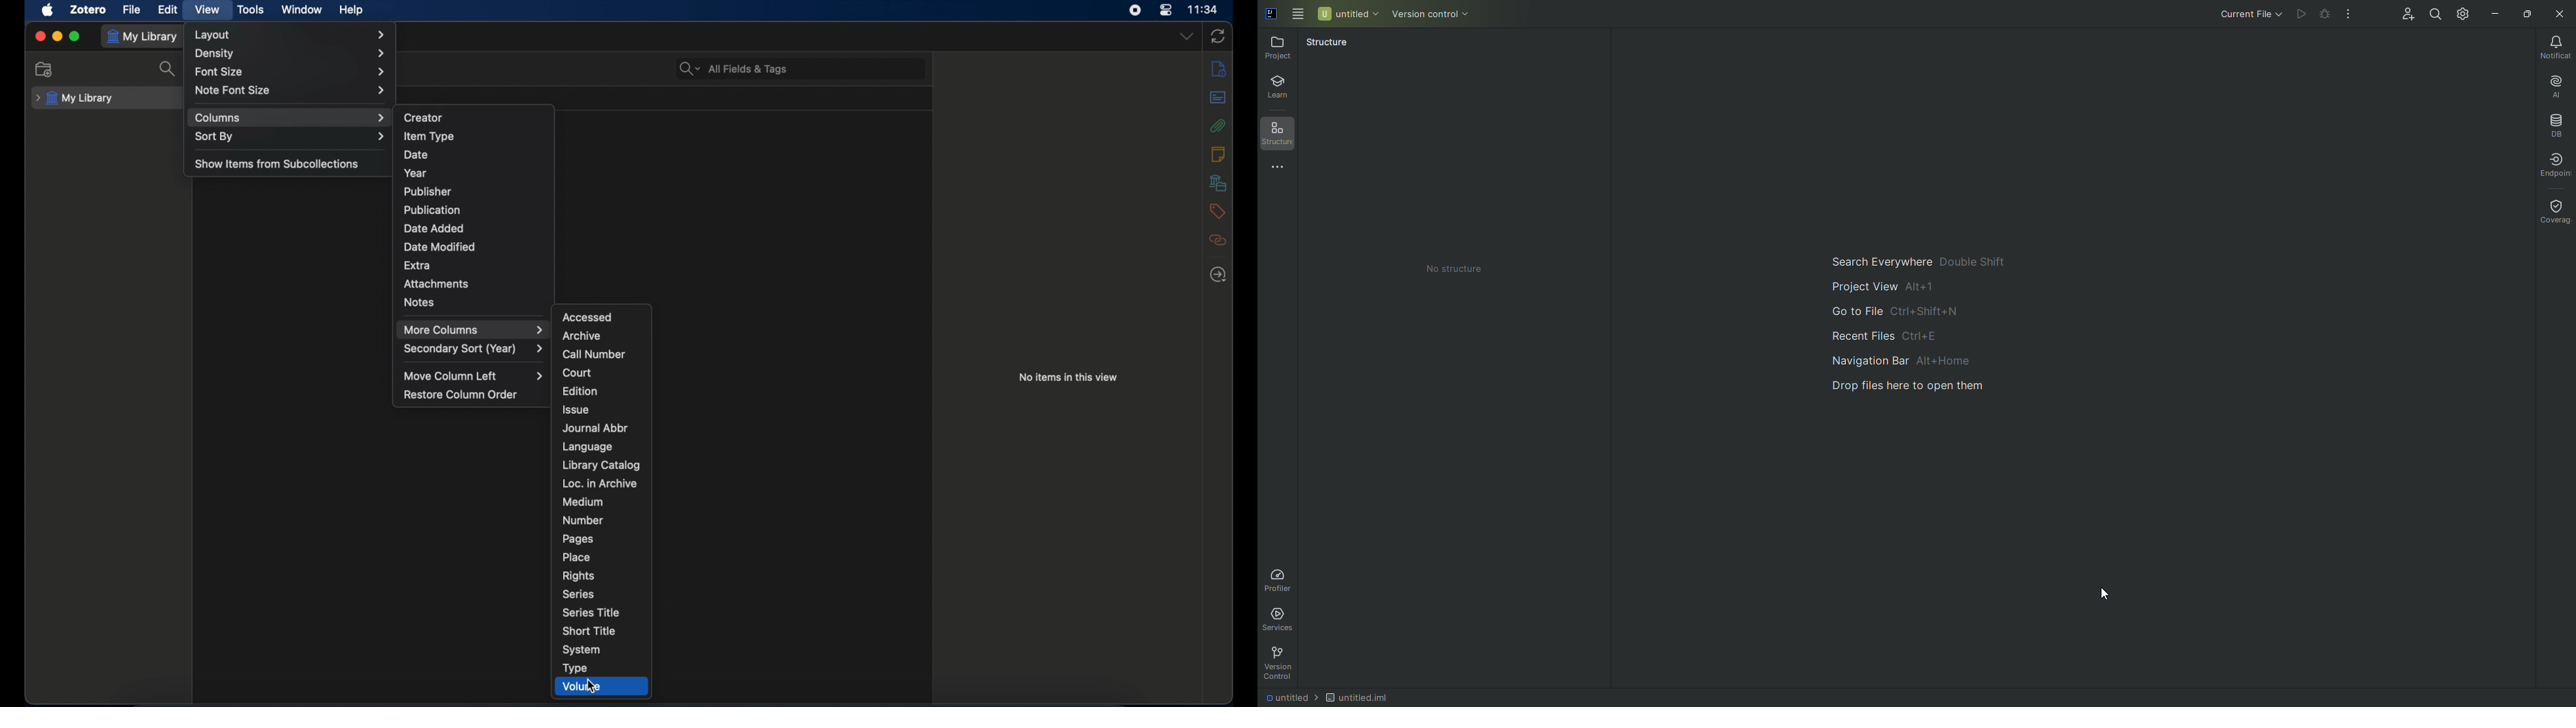 This screenshot has width=2576, height=728. I want to click on zotero, so click(88, 10).